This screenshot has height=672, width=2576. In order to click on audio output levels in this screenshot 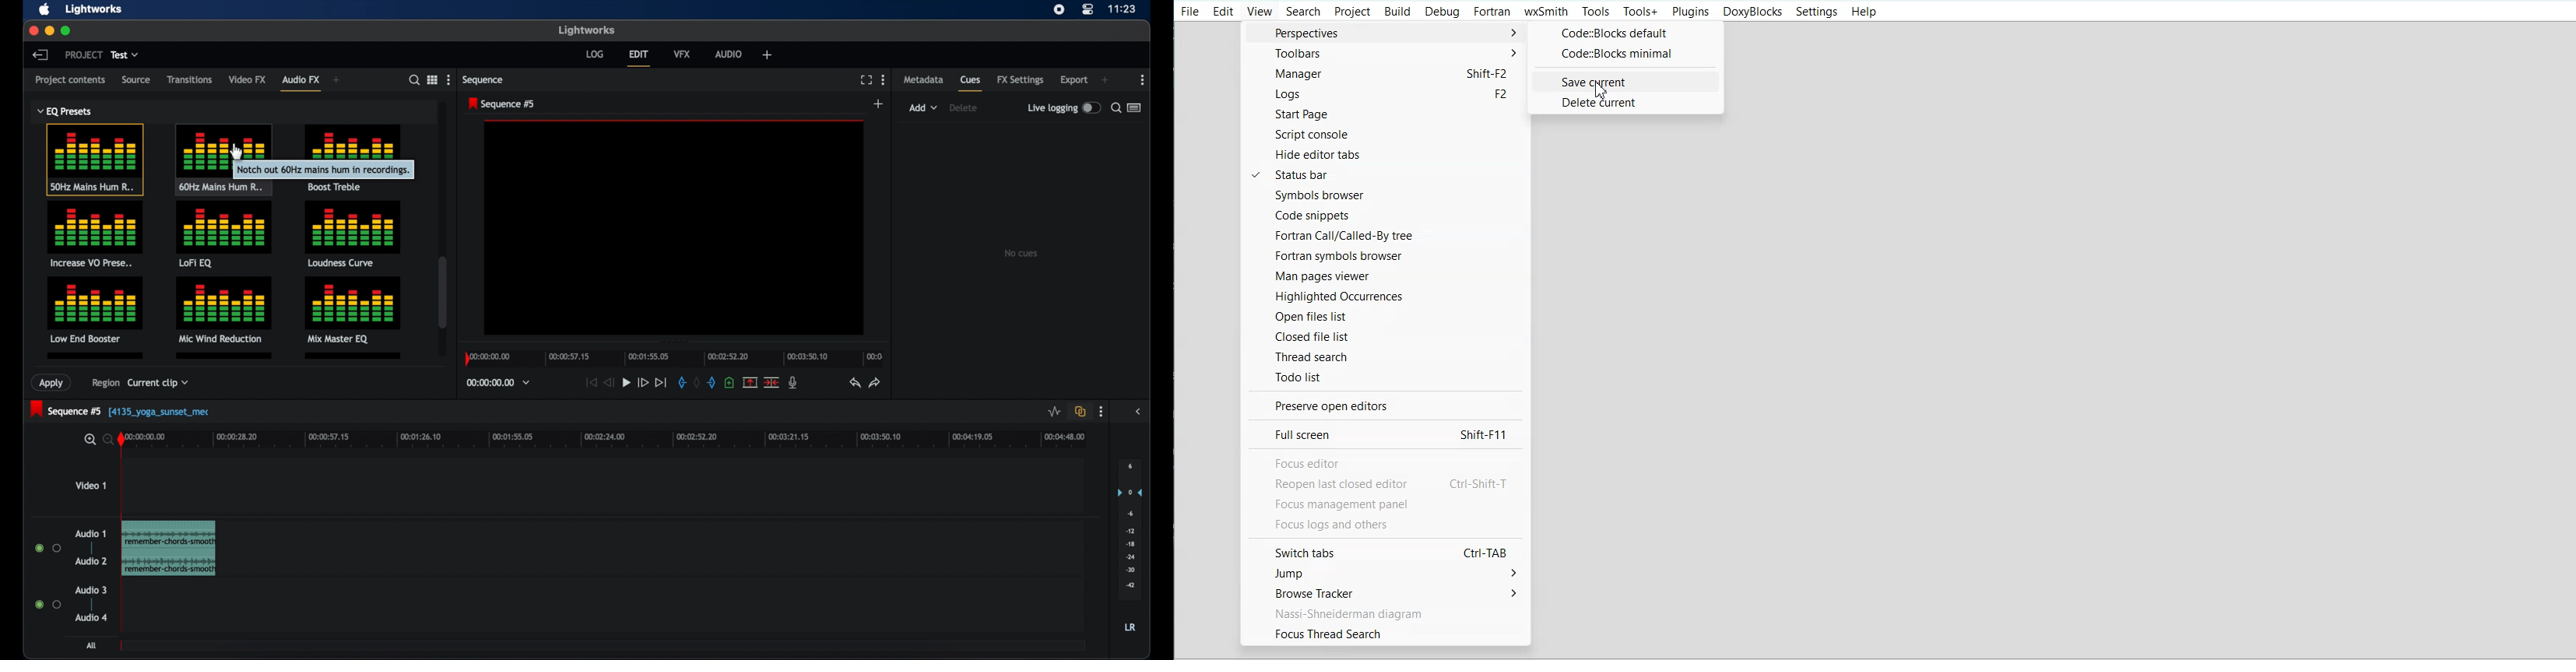, I will do `click(1130, 529)`.